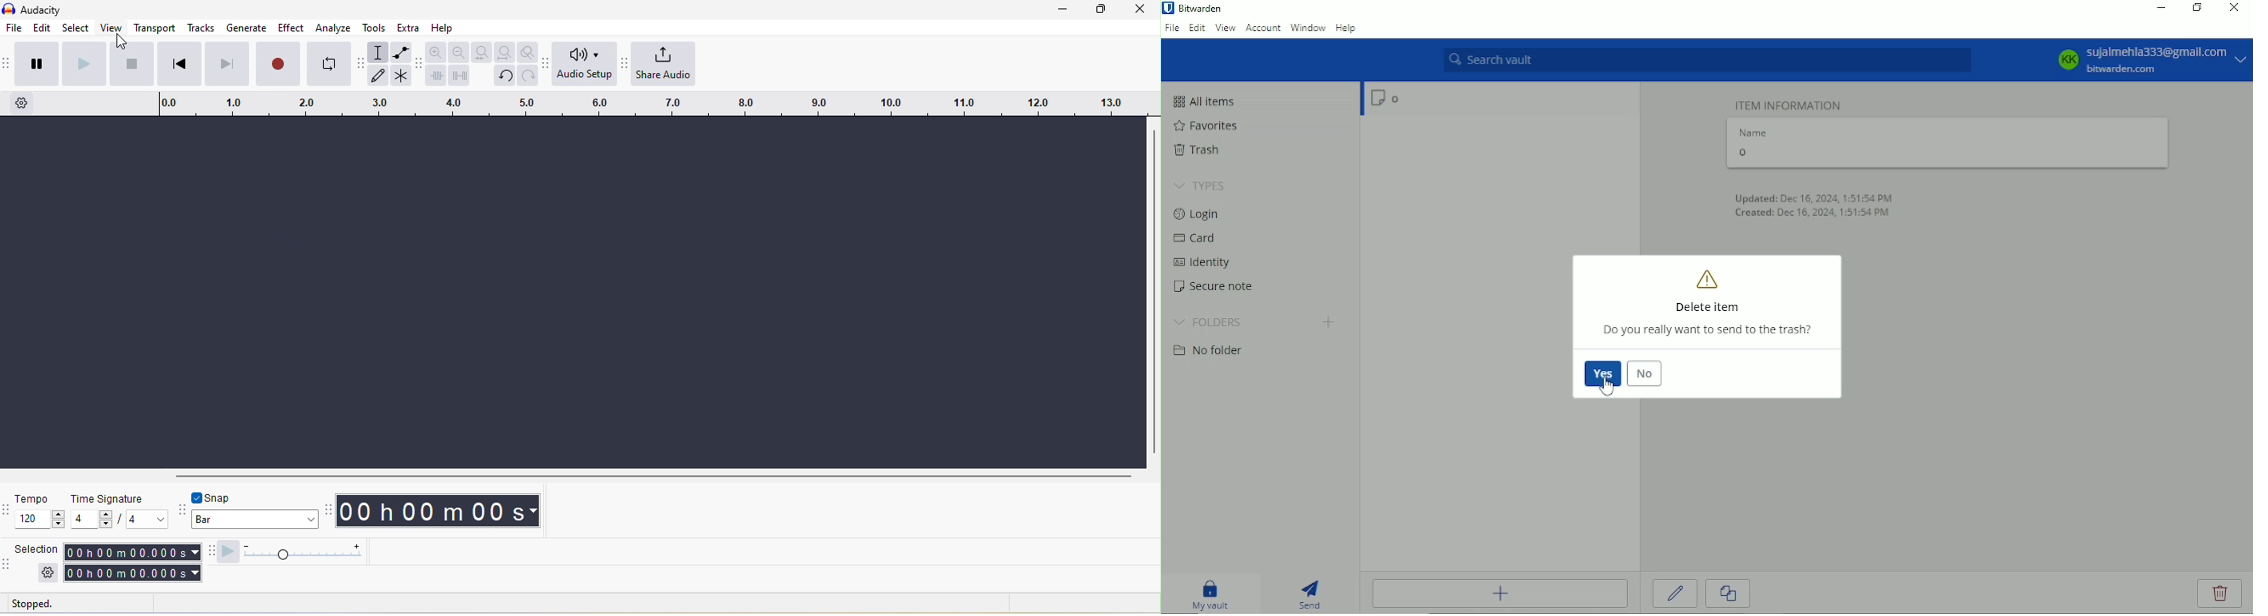 The image size is (2268, 616). Describe the element at coordinates (1200, 185) in the screenshot. I see `Types` at that location.